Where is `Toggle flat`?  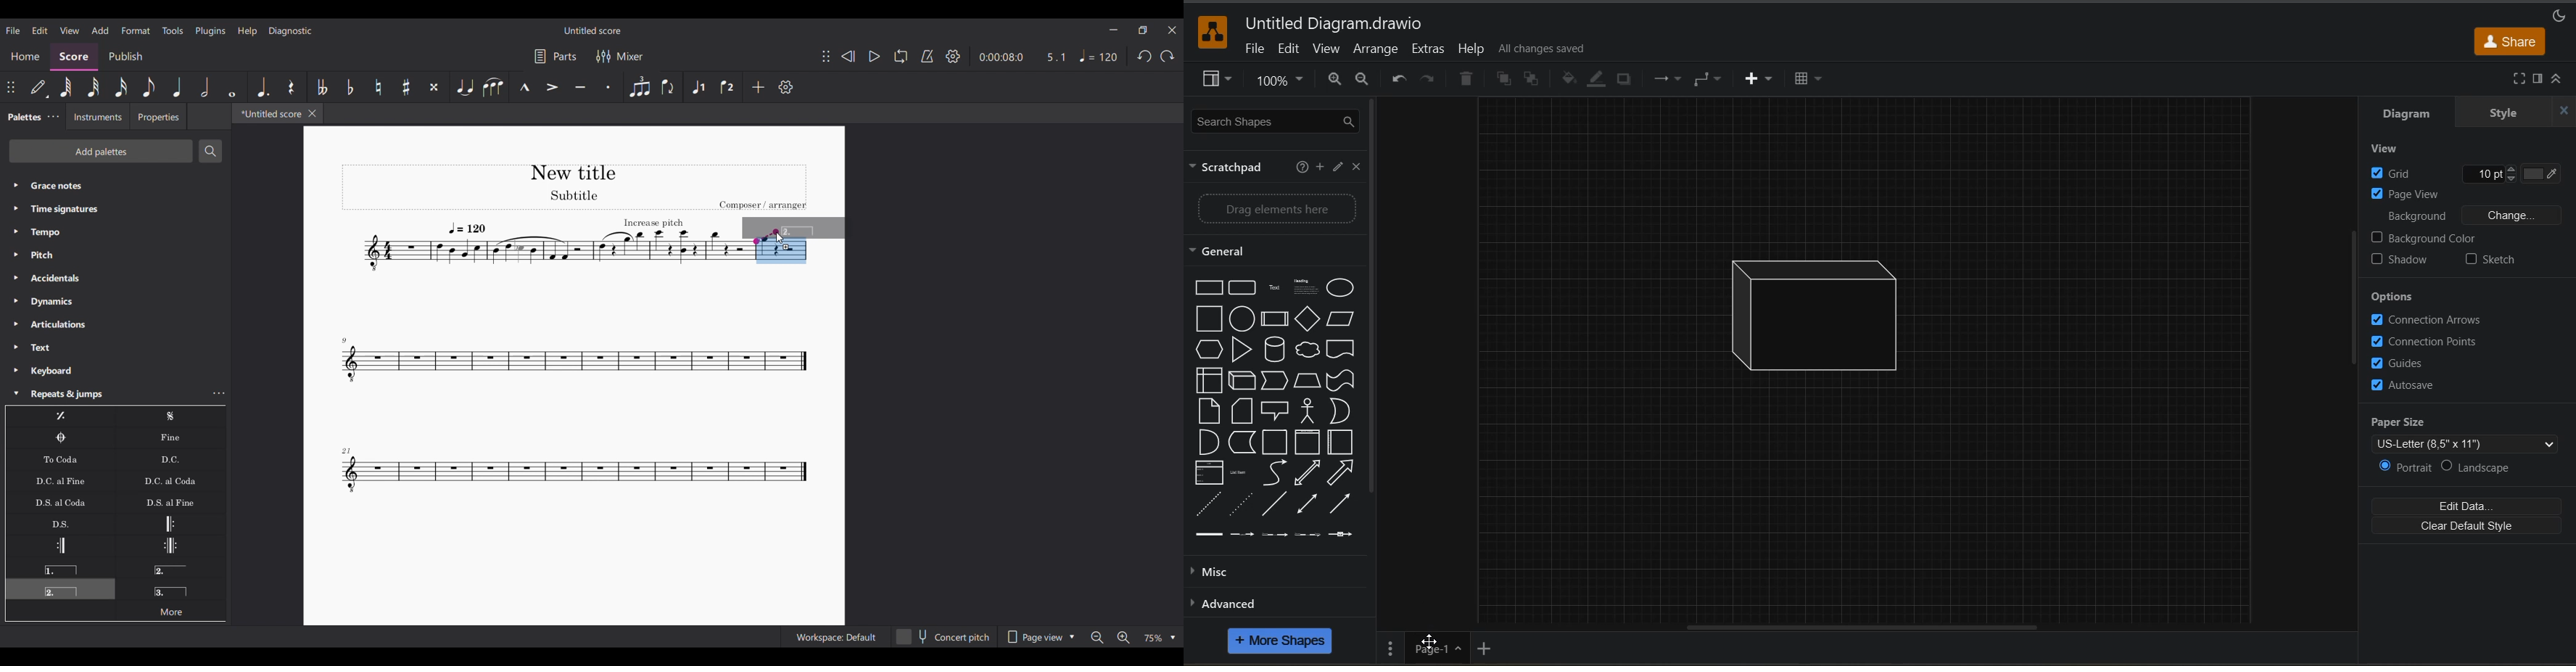 Toggle flat is located at coordinates (350, 87).